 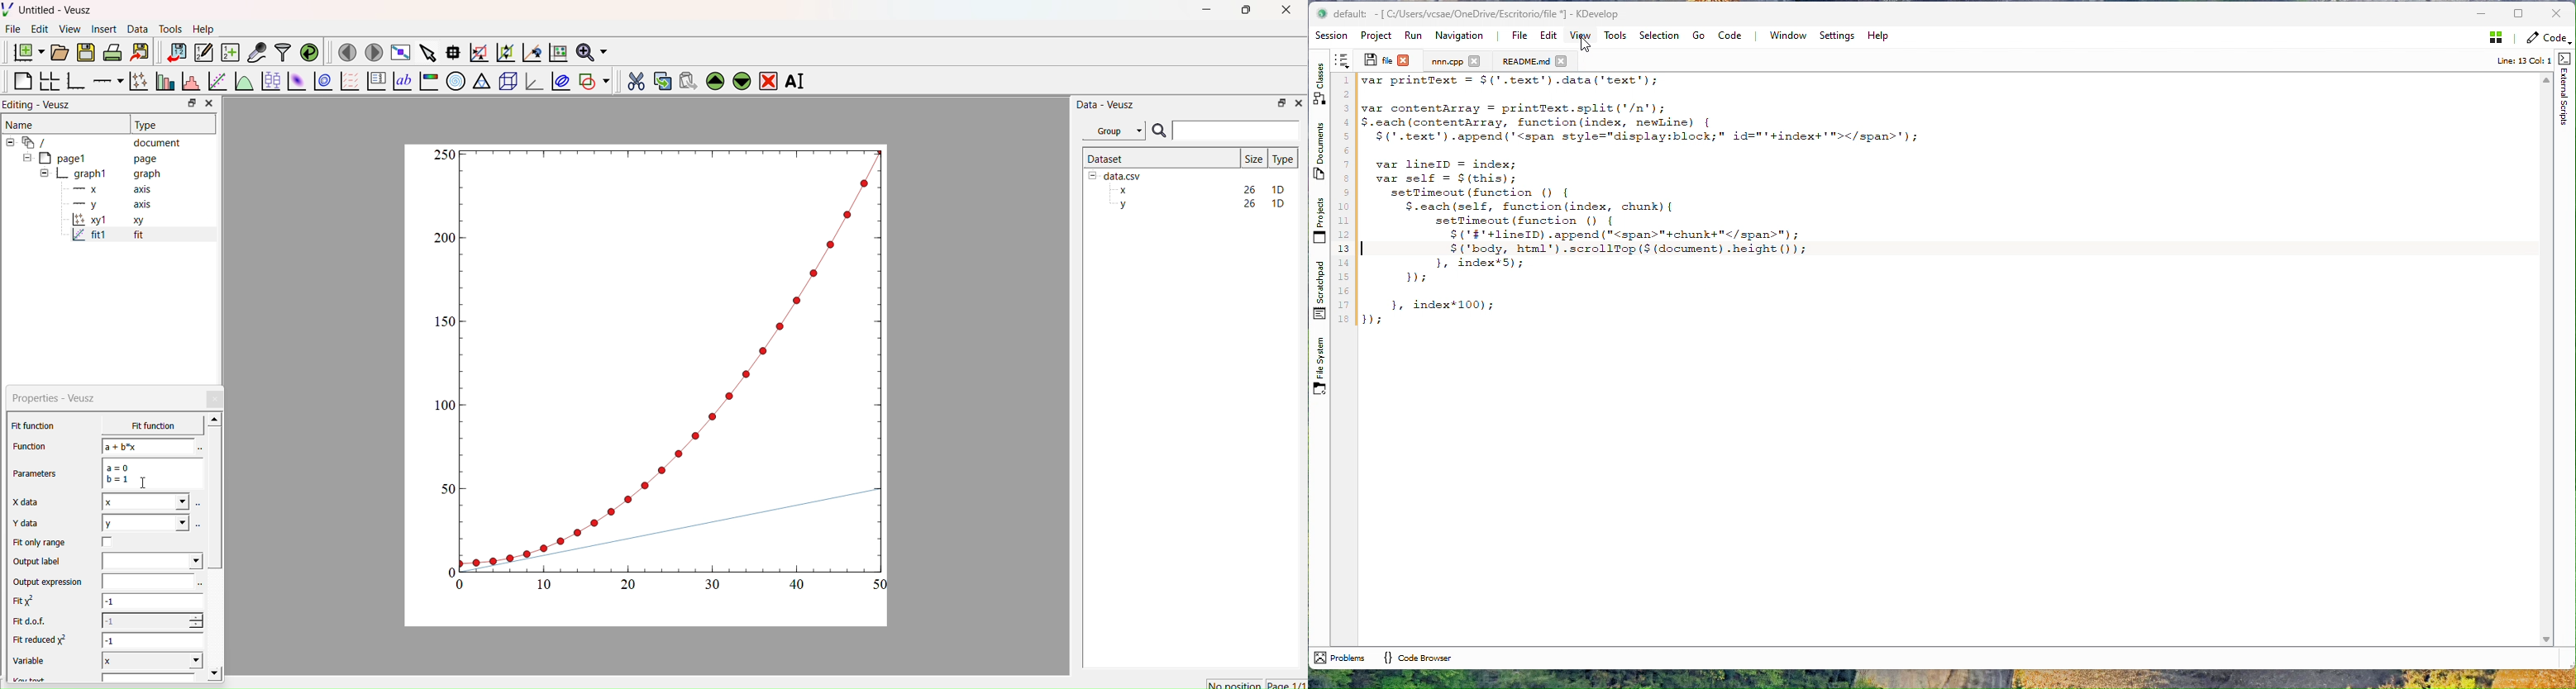 I want to click on Export to graphics format, so click(x=140, y=53).